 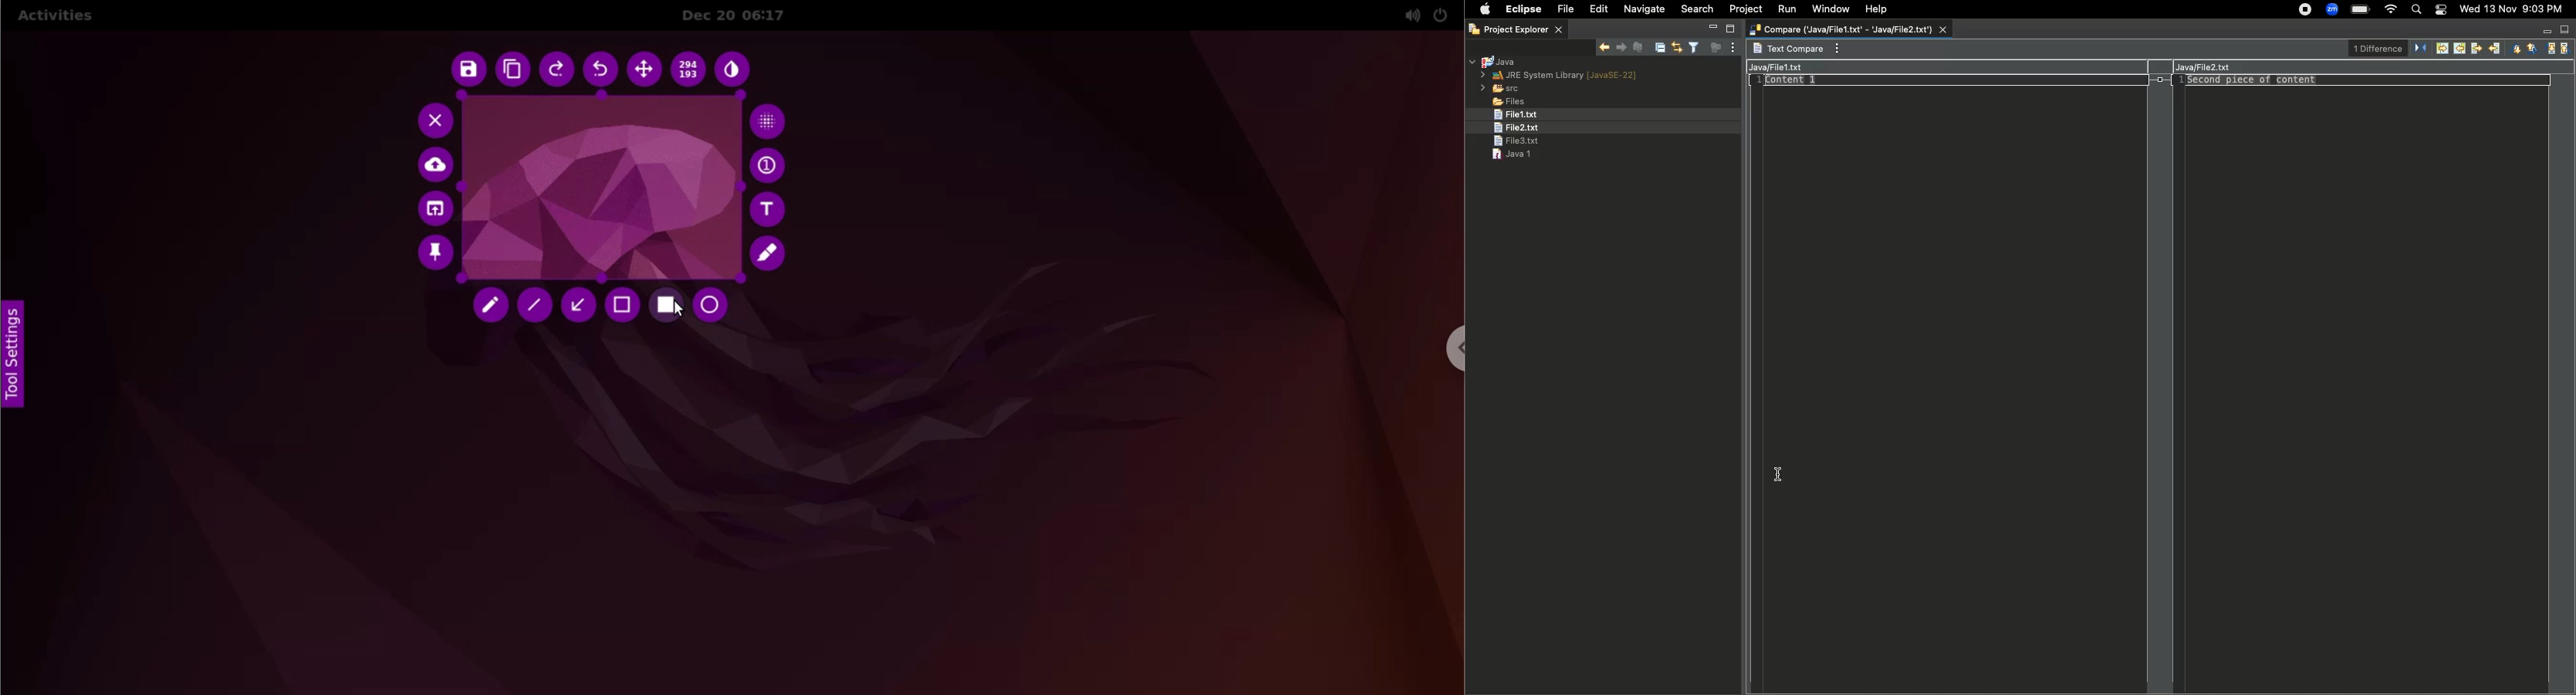 I want to click on Zoom, so click(x=2332, y=9).